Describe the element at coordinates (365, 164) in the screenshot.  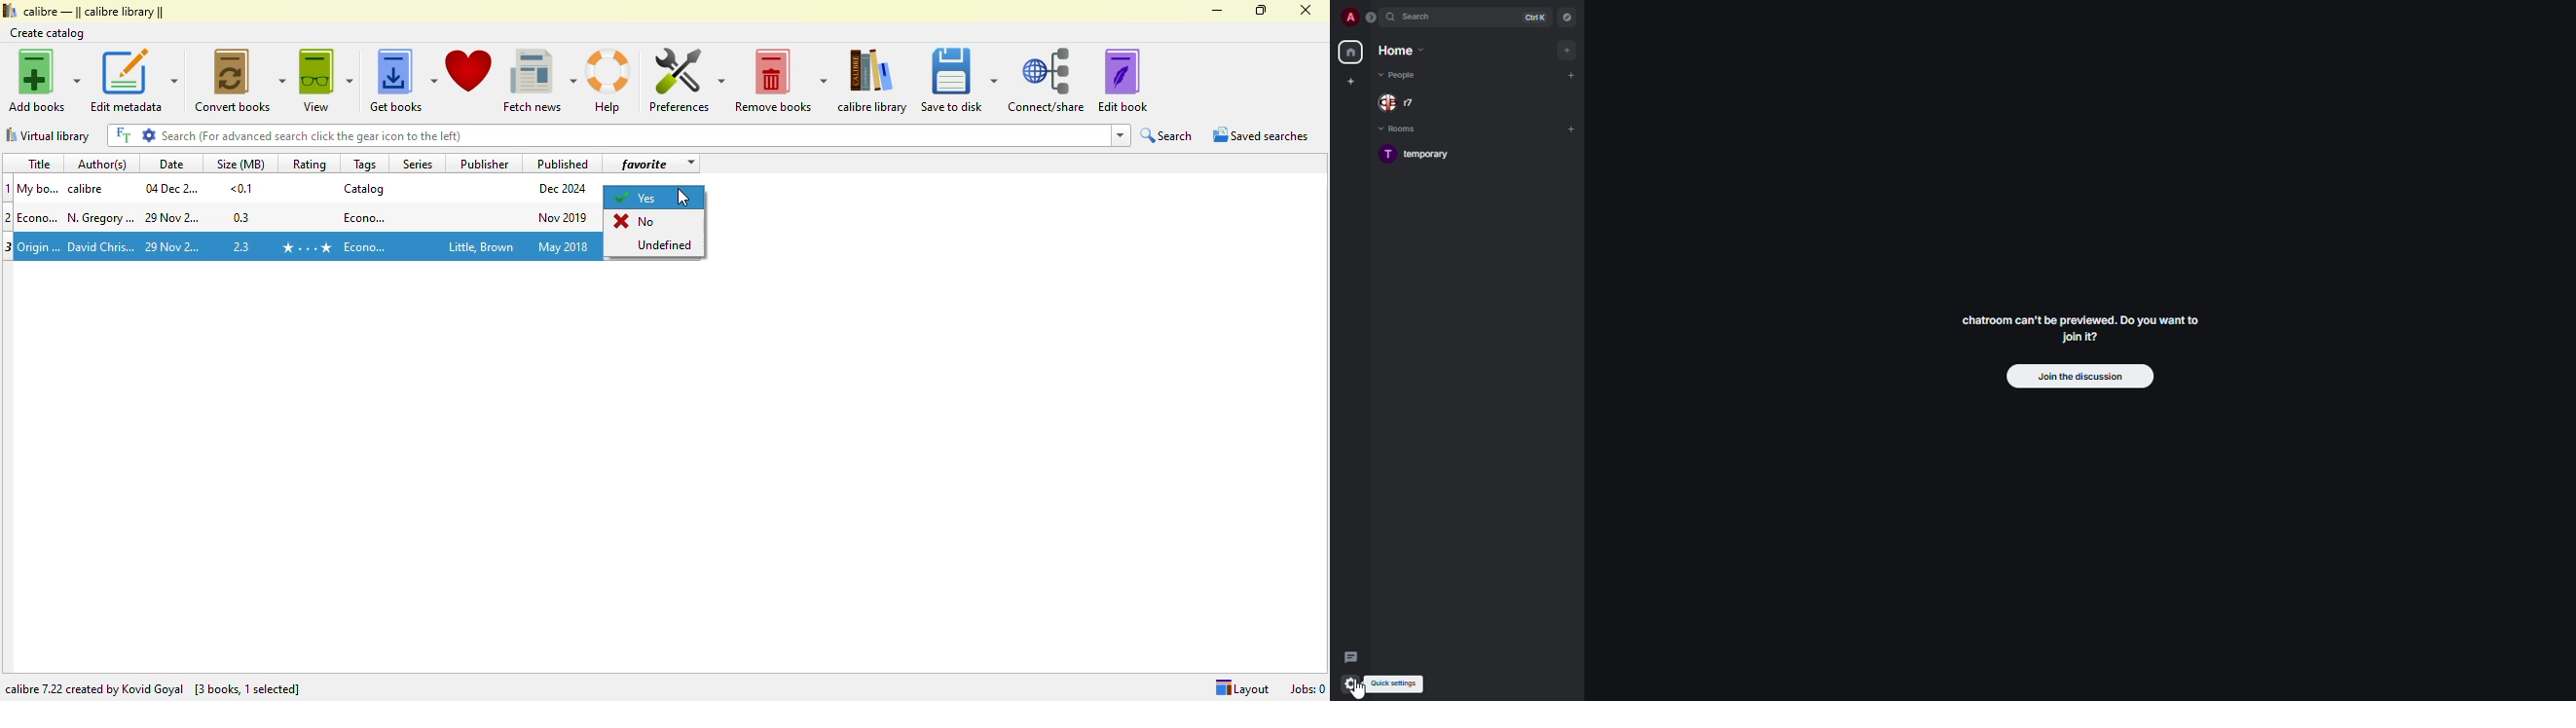
I see `tags` at that location.